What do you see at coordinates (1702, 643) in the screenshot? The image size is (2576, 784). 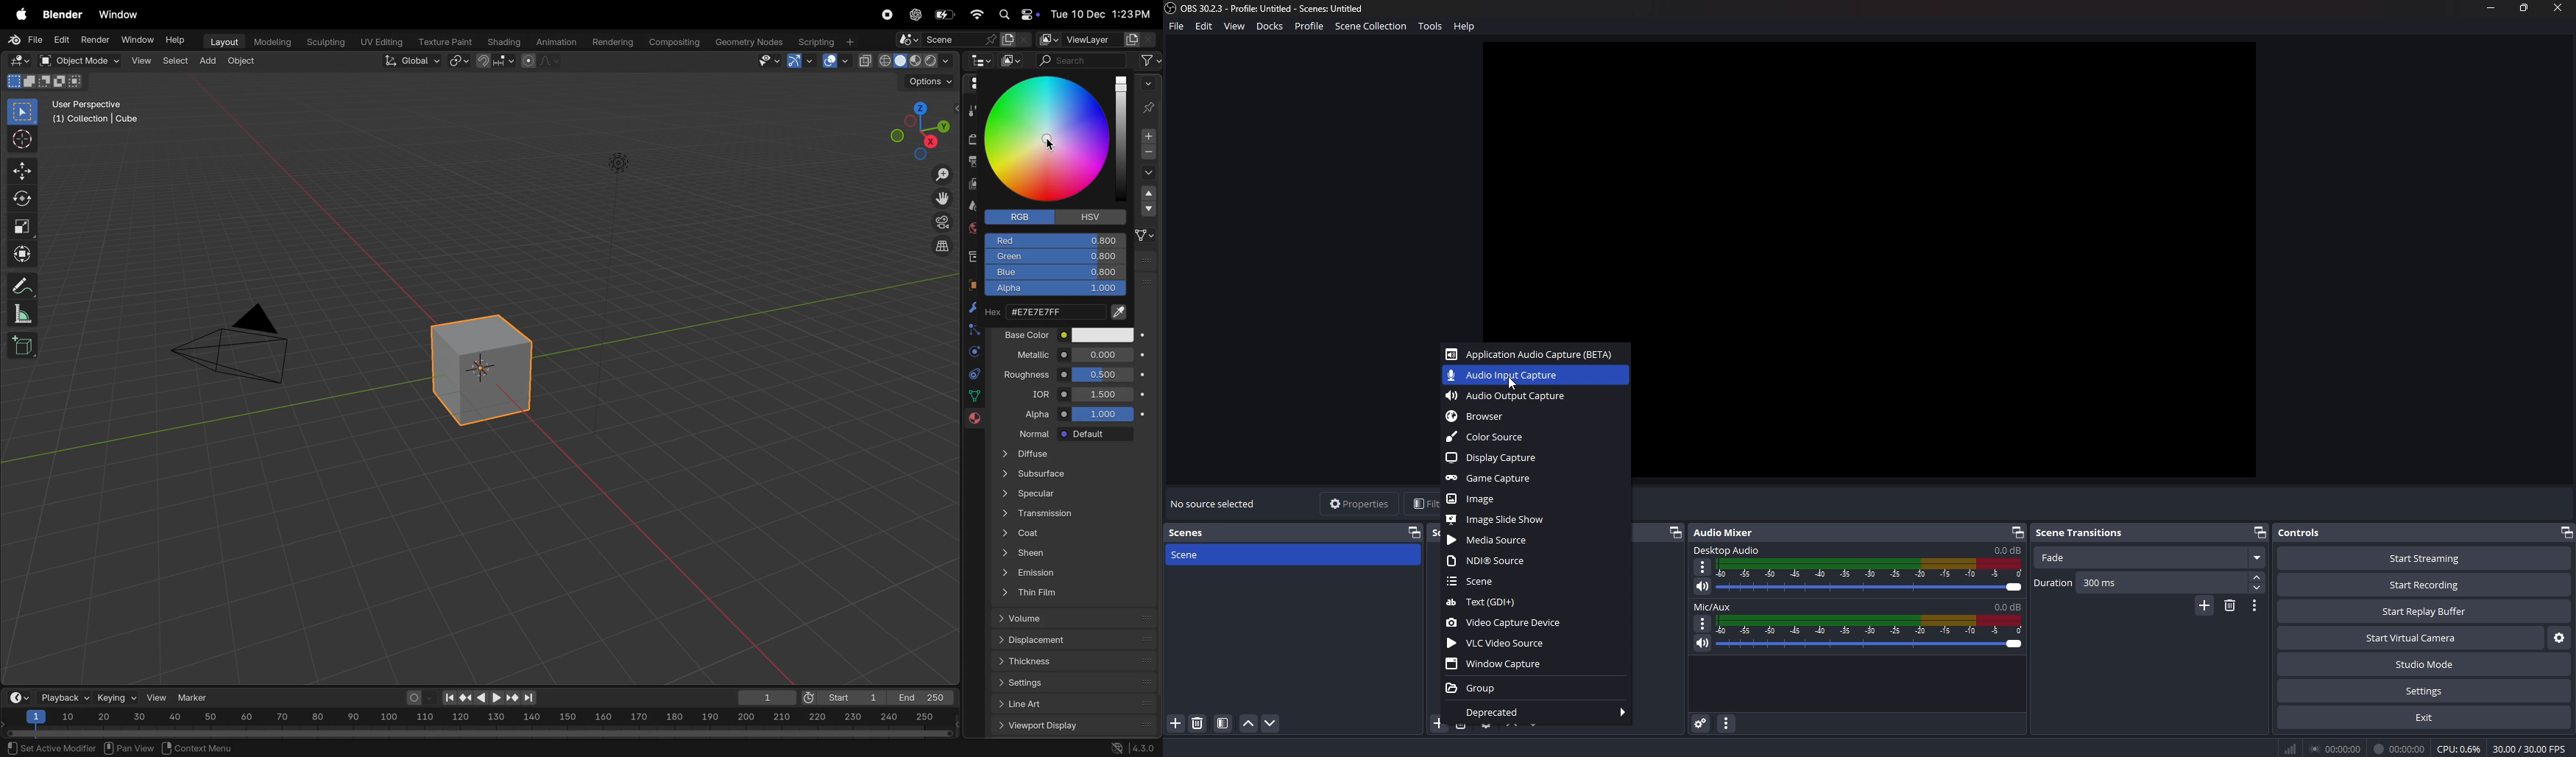 I see `mute` at bounding box center [1702, 643].